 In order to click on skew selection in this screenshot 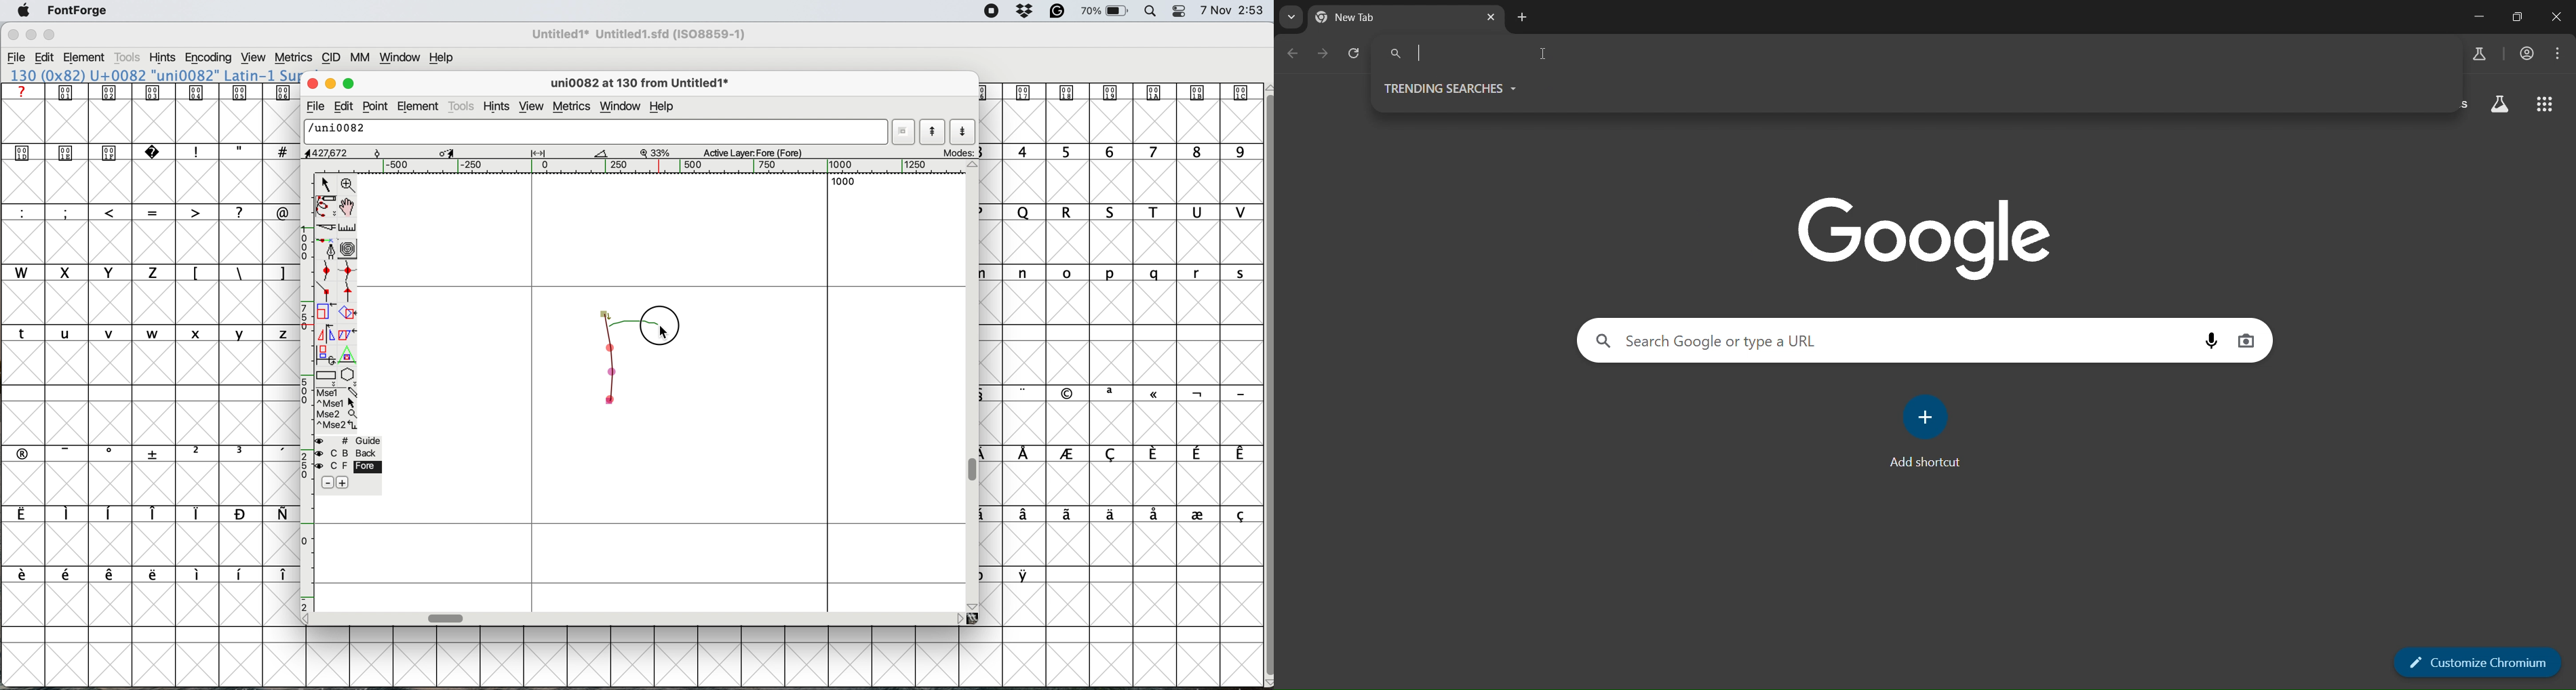, I will do `click(345, 334)`.